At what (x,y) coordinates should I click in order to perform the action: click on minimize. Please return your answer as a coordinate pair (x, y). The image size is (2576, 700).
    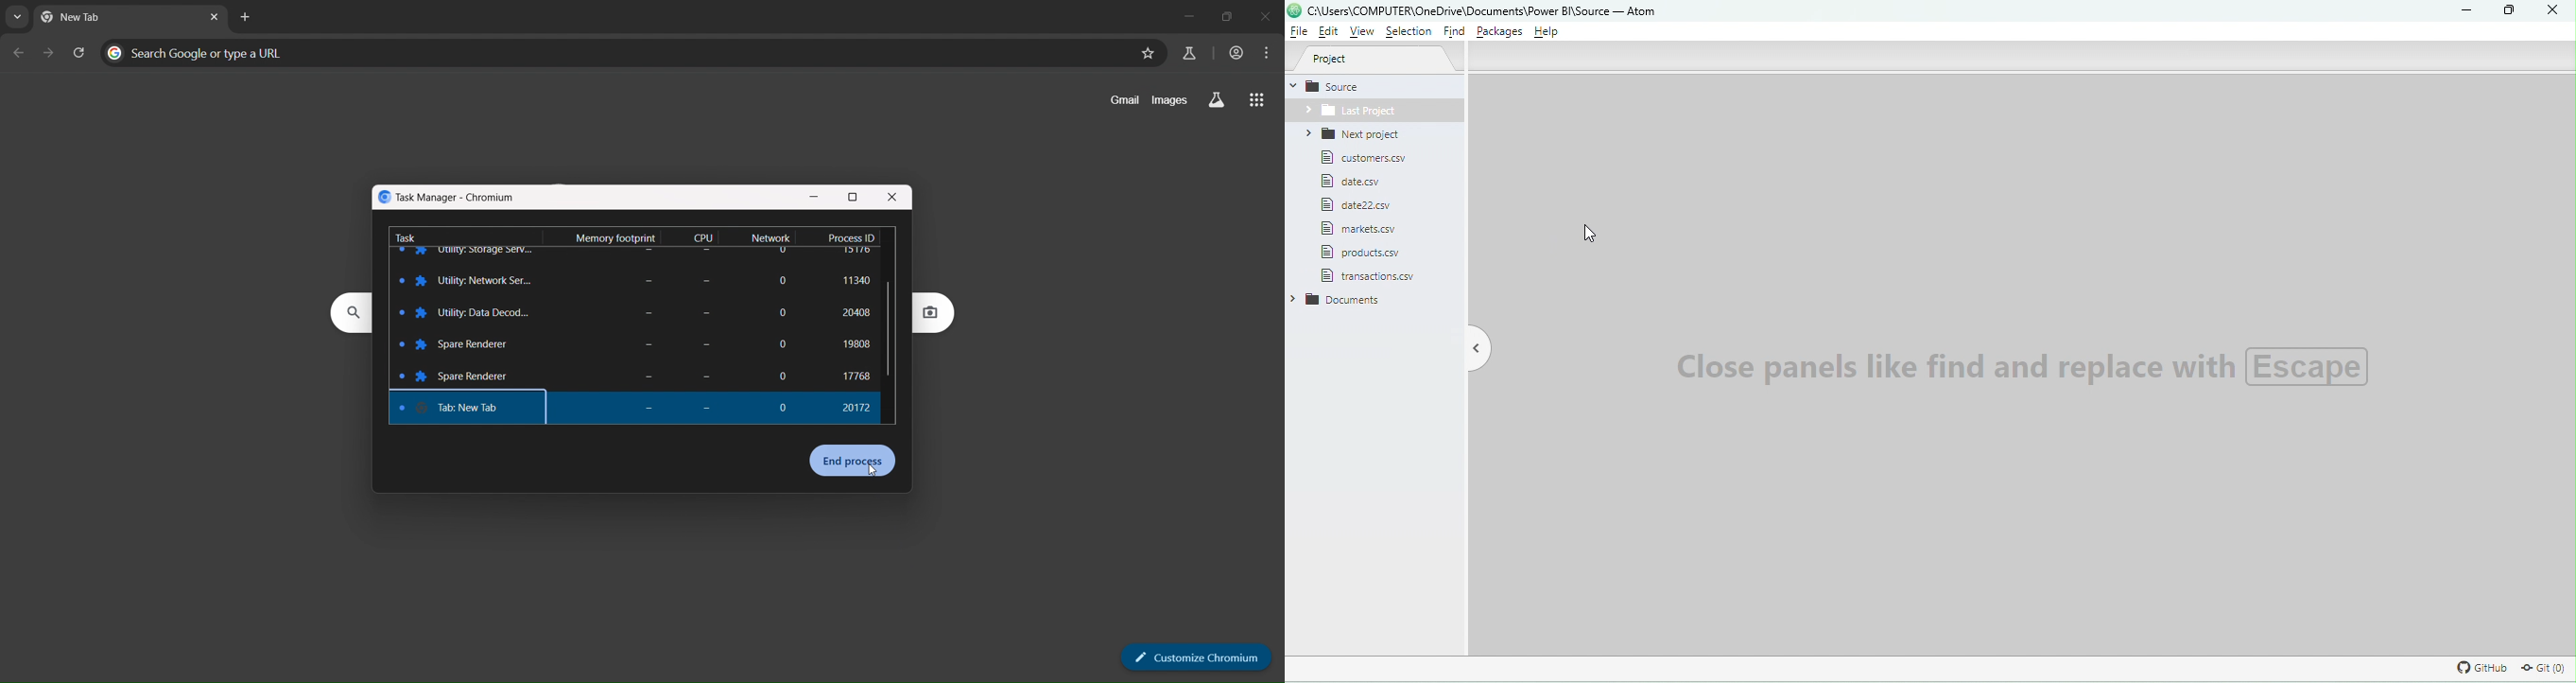
    Looking at the image, I should click on (1180, 13).